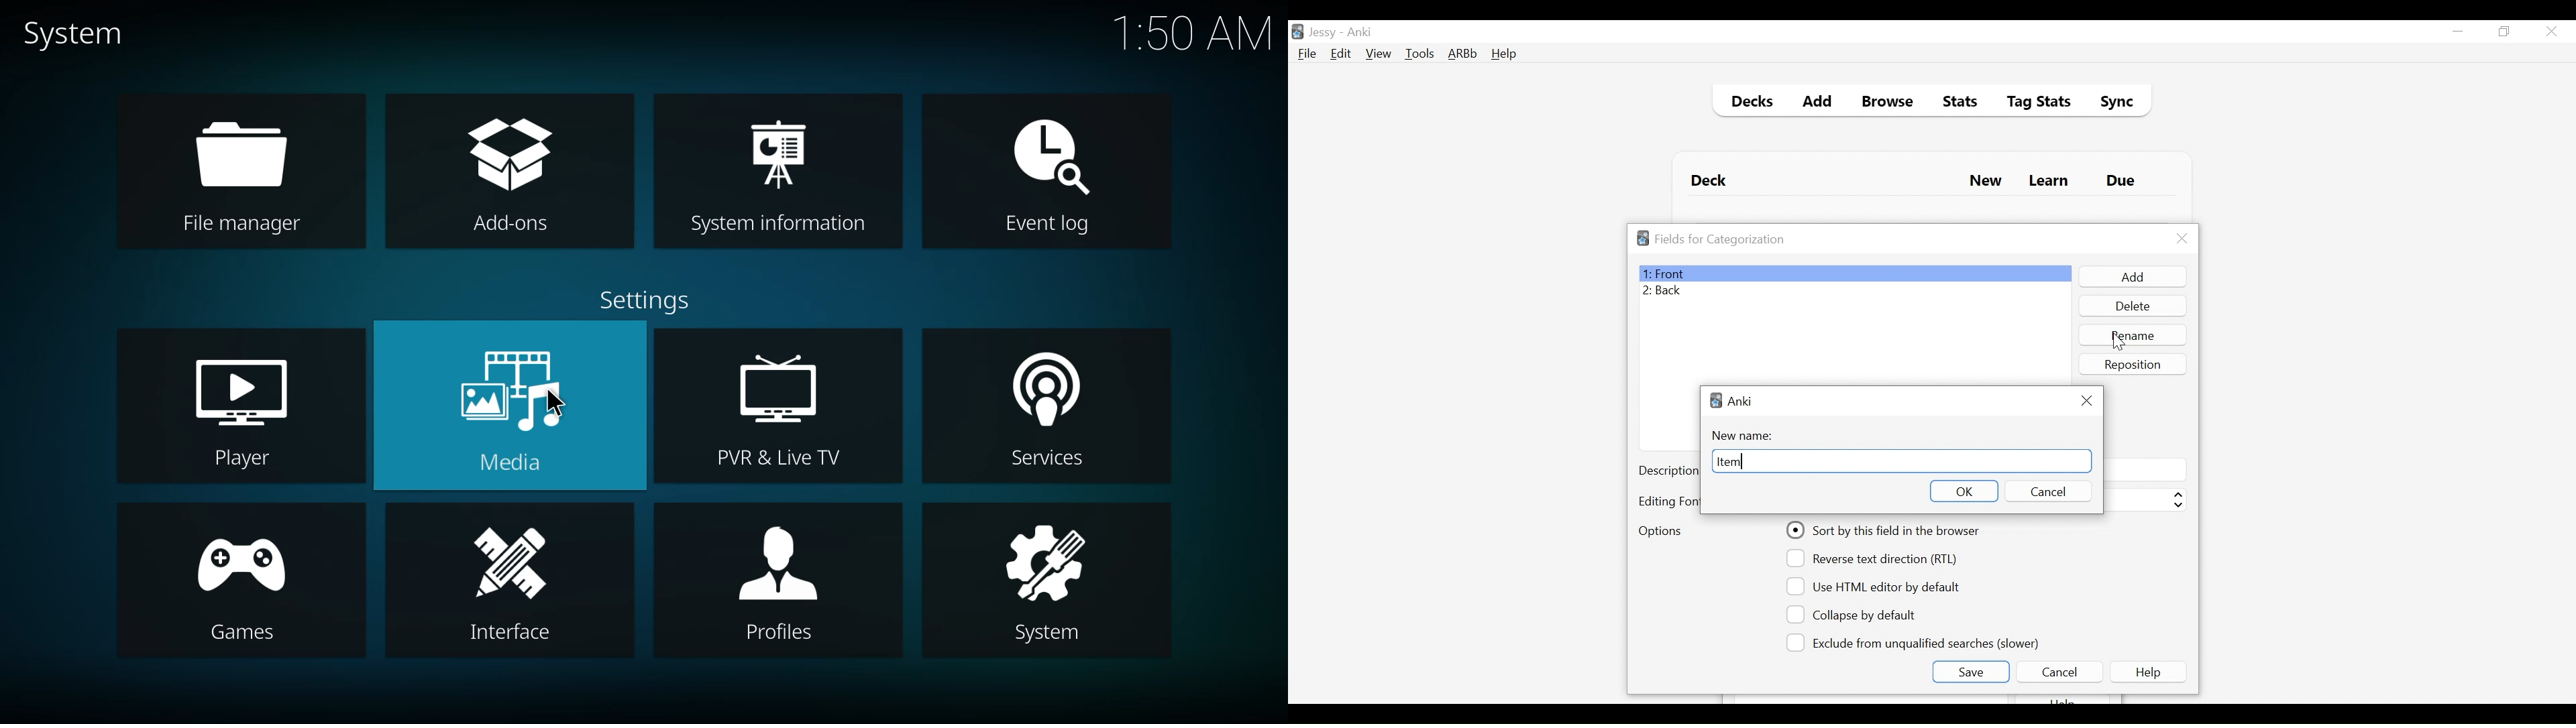 This screenshot has width=2576, height=728. Describe the element at coordinates (1325, 33) in the screenshot. I see `User Nmae` at that location.